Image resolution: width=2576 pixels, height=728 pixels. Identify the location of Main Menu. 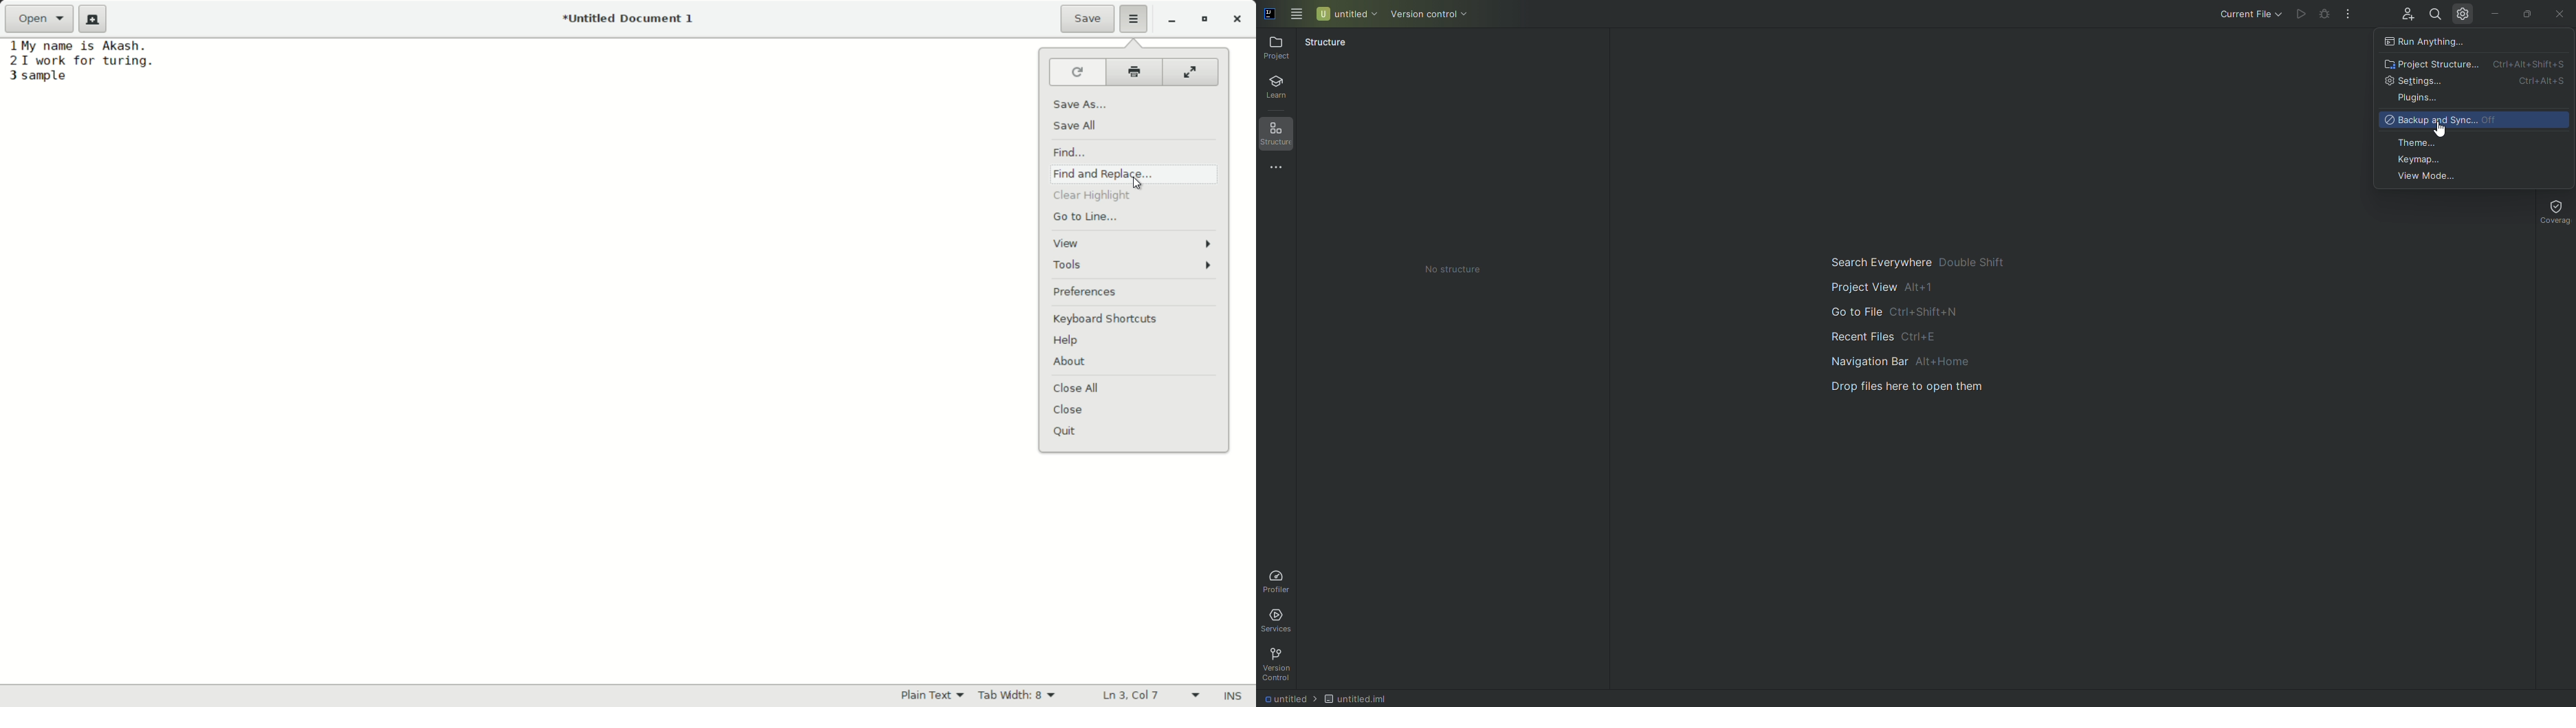
(1297, 12).